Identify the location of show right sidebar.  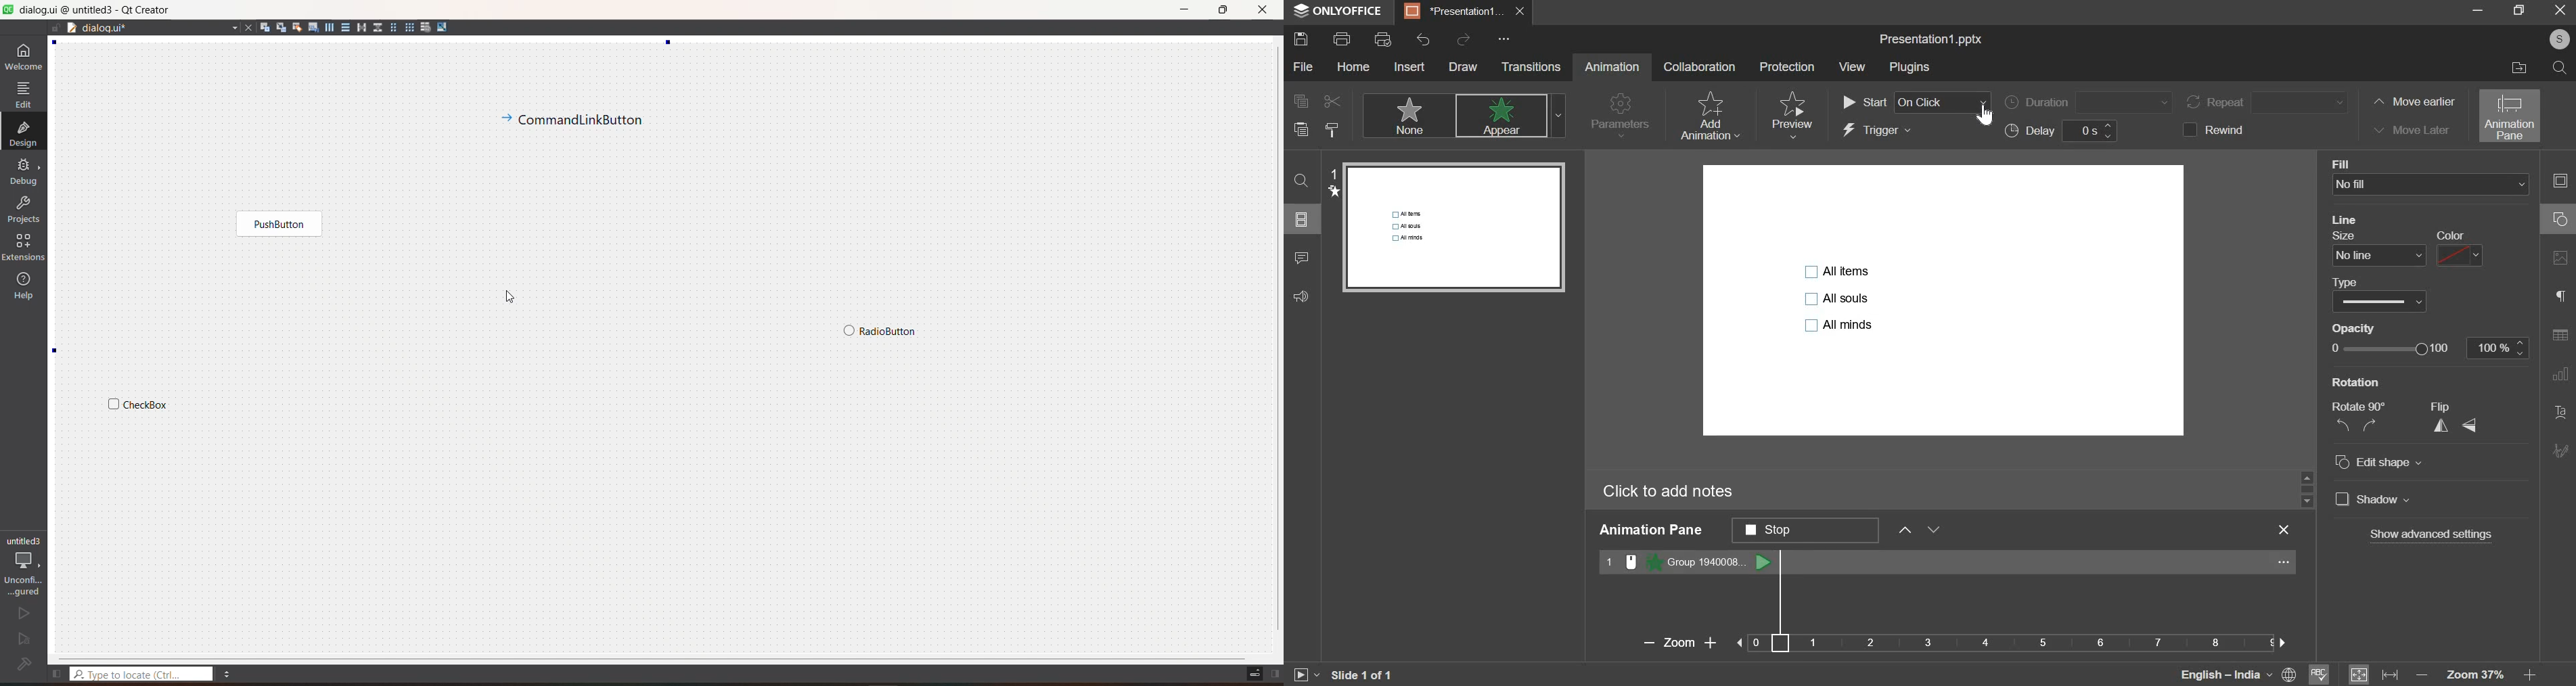
(1276, 675).